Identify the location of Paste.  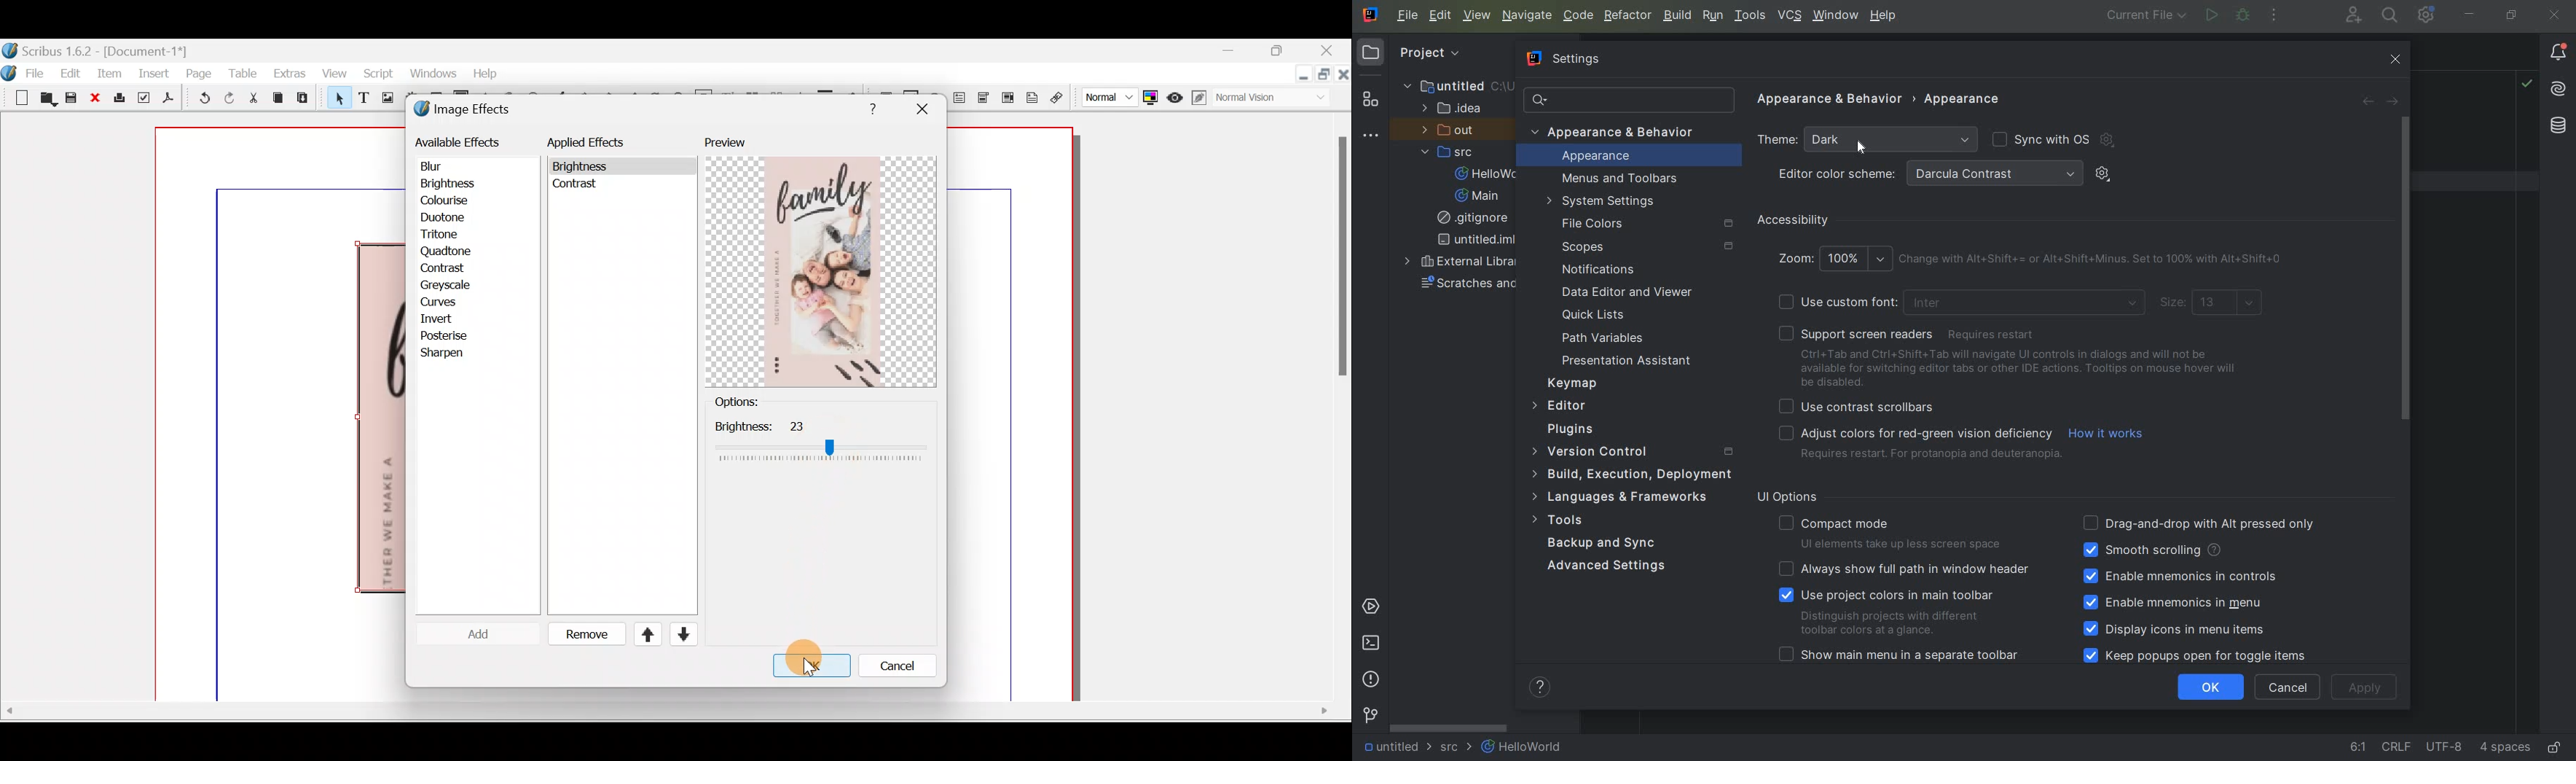
(306, 99).